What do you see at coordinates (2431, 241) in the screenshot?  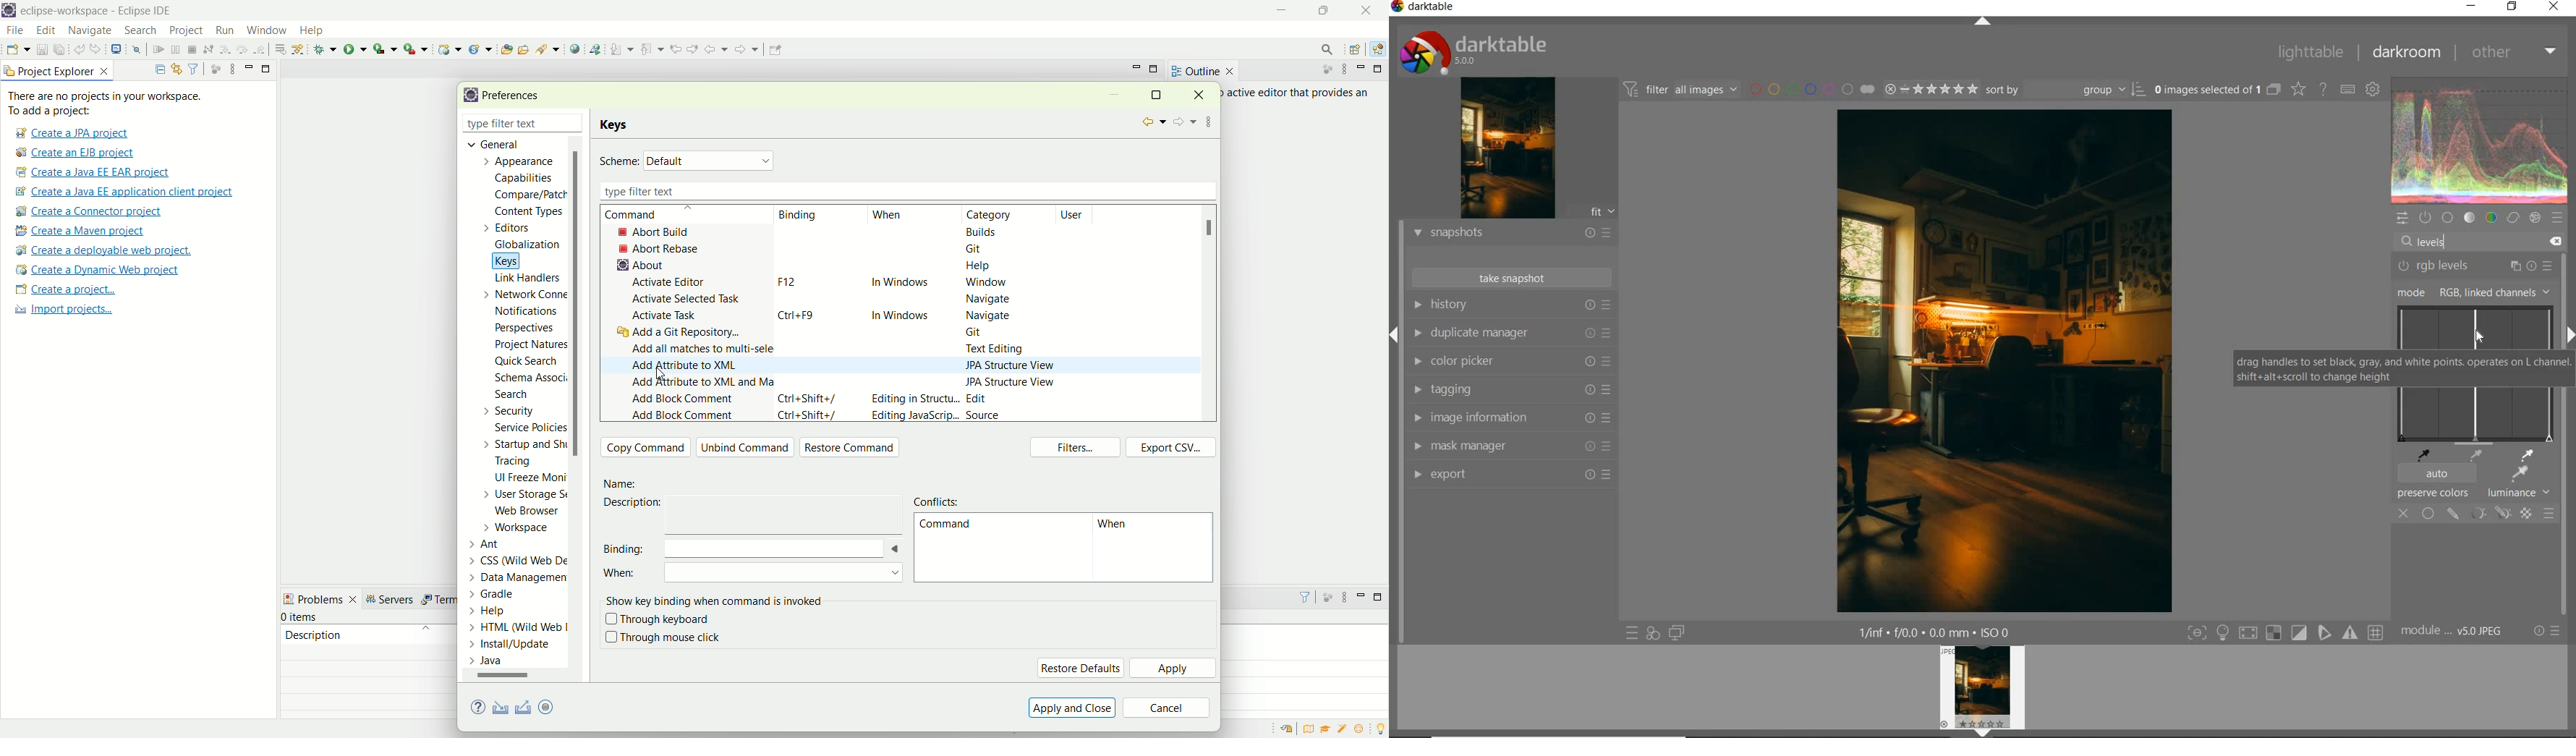 I see `levels` at bounding box center [2431, 241].